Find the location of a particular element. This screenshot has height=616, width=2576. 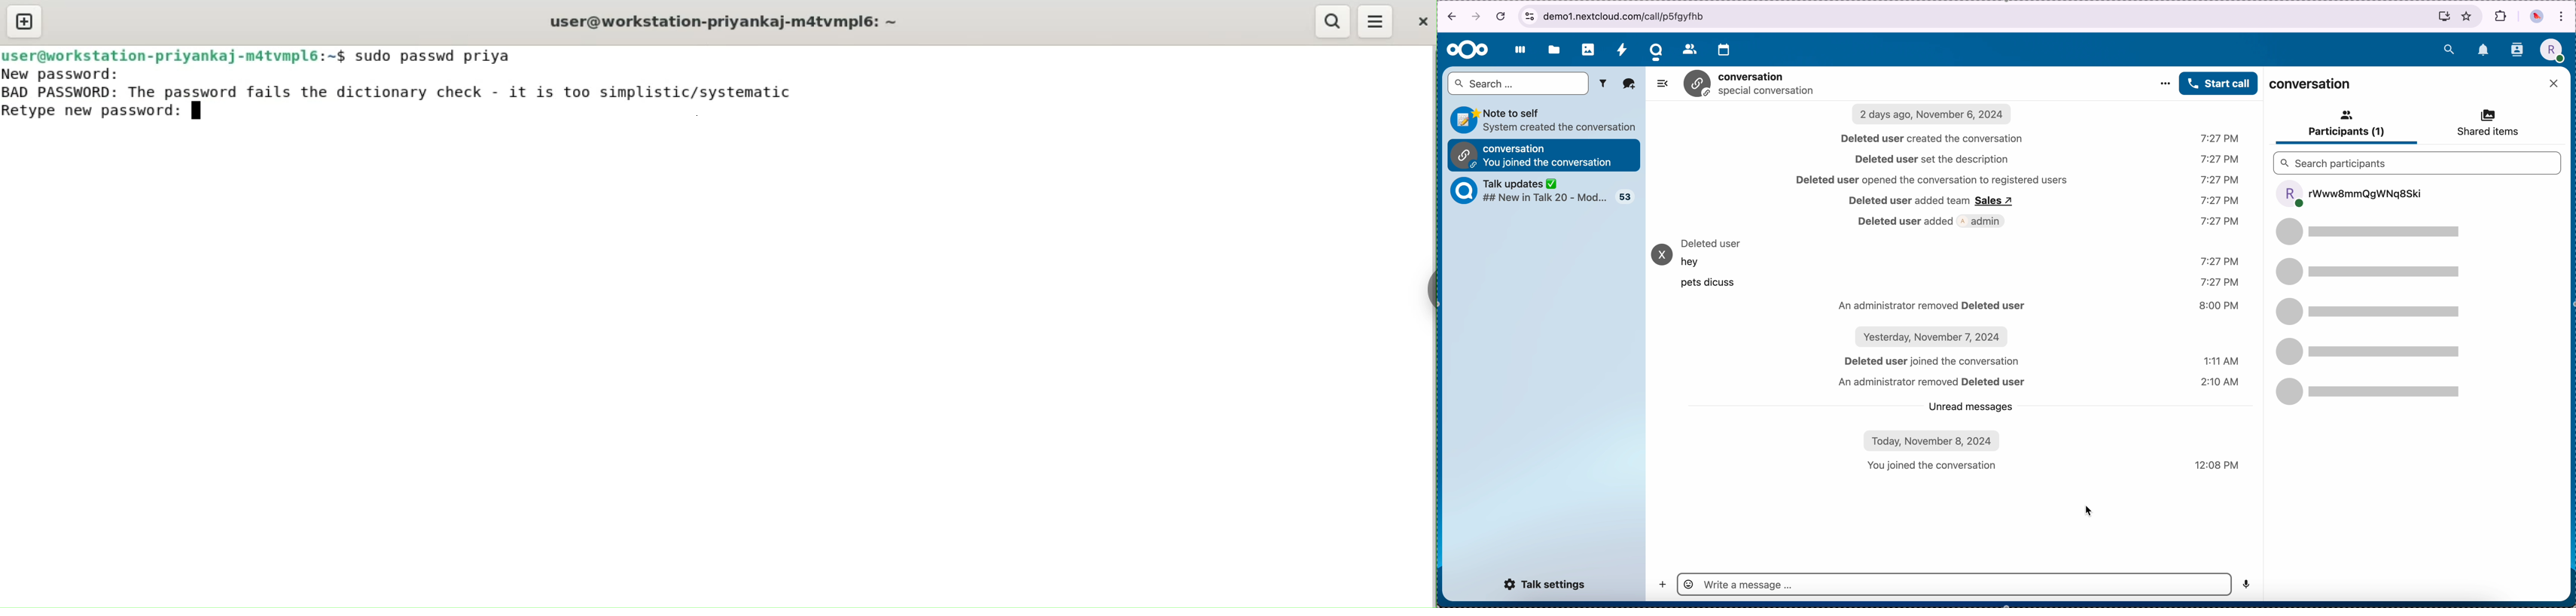

Nextcloud logo is located at coordinates (1467, 51).